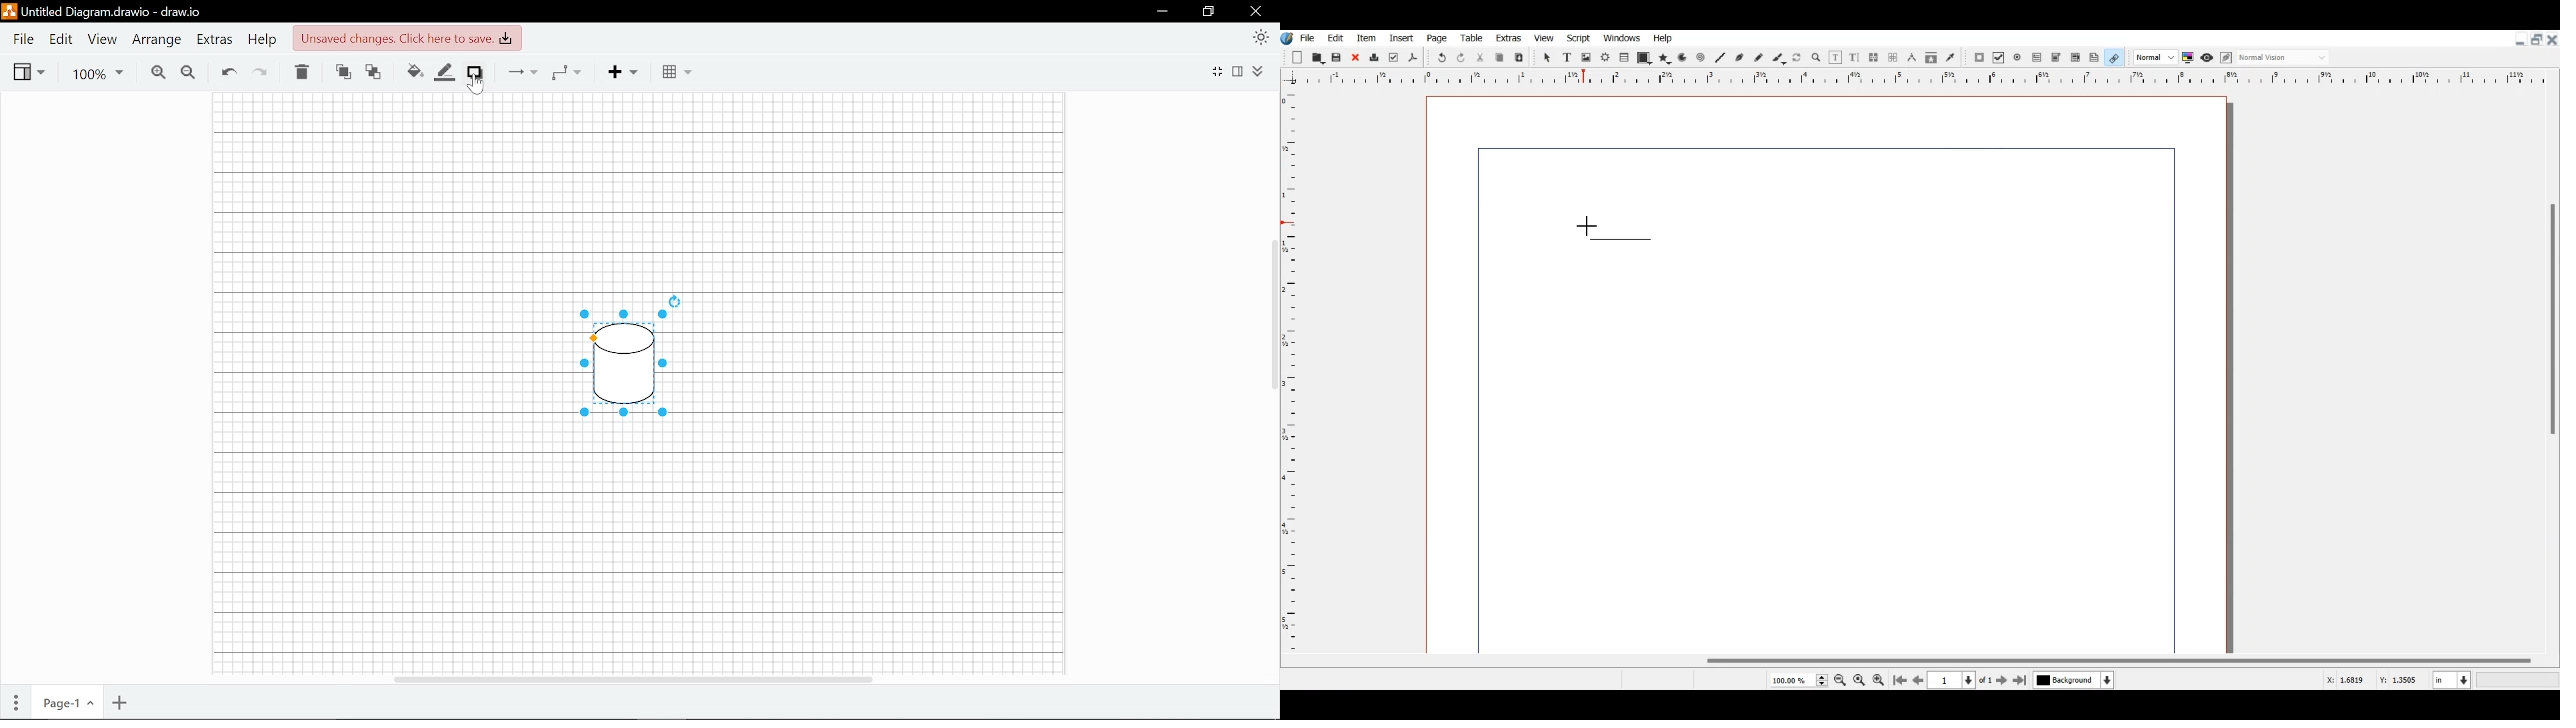  I want to click on Close, so click(1355, 58).